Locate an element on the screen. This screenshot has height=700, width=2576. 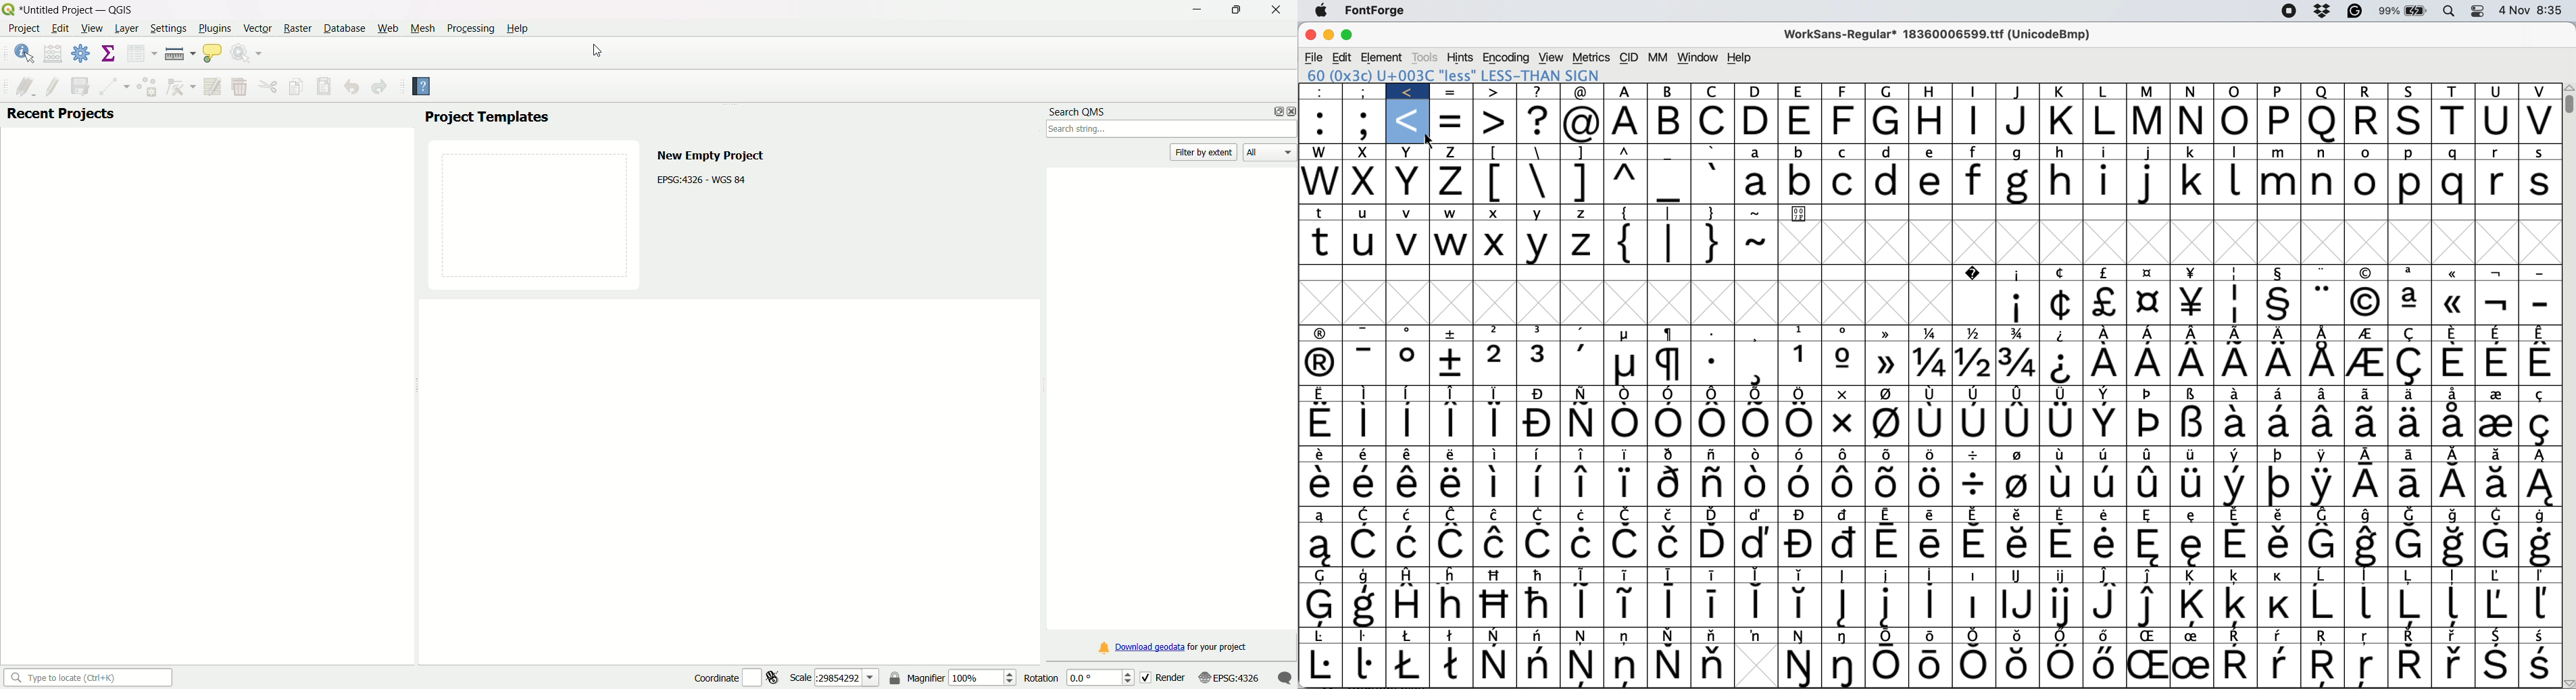
Symbol is located at coordinates (2323, 394).